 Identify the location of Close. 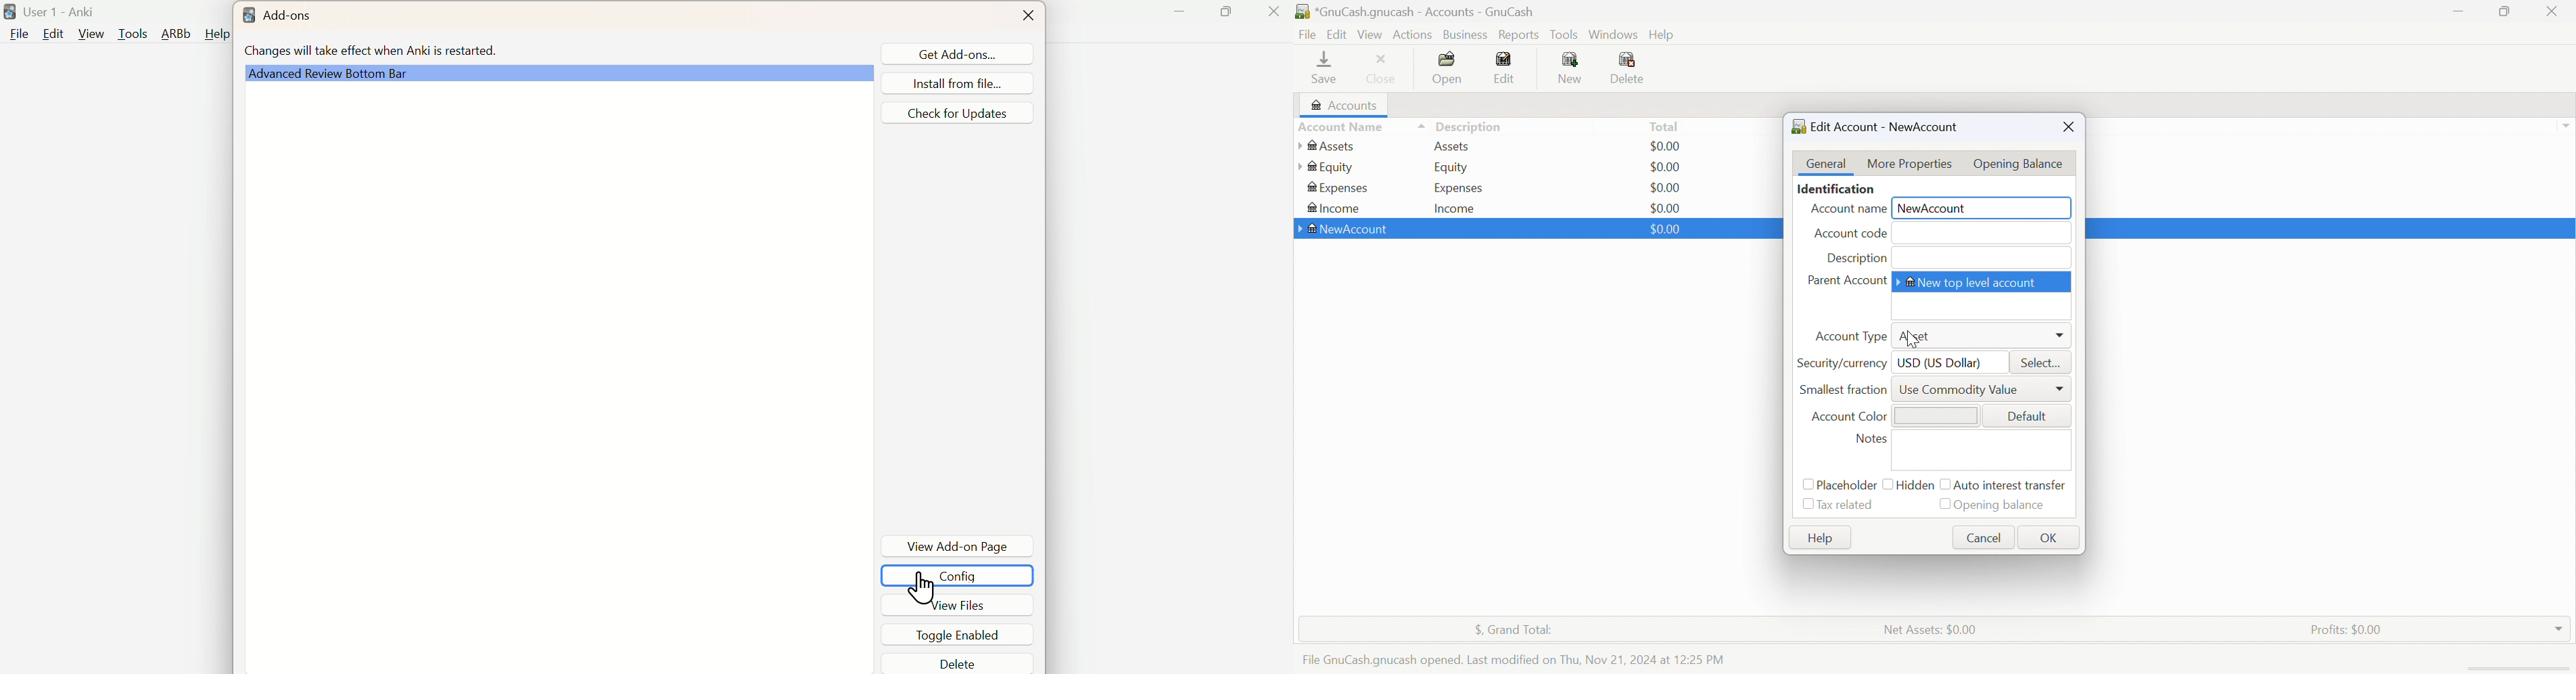
(2069, 126).